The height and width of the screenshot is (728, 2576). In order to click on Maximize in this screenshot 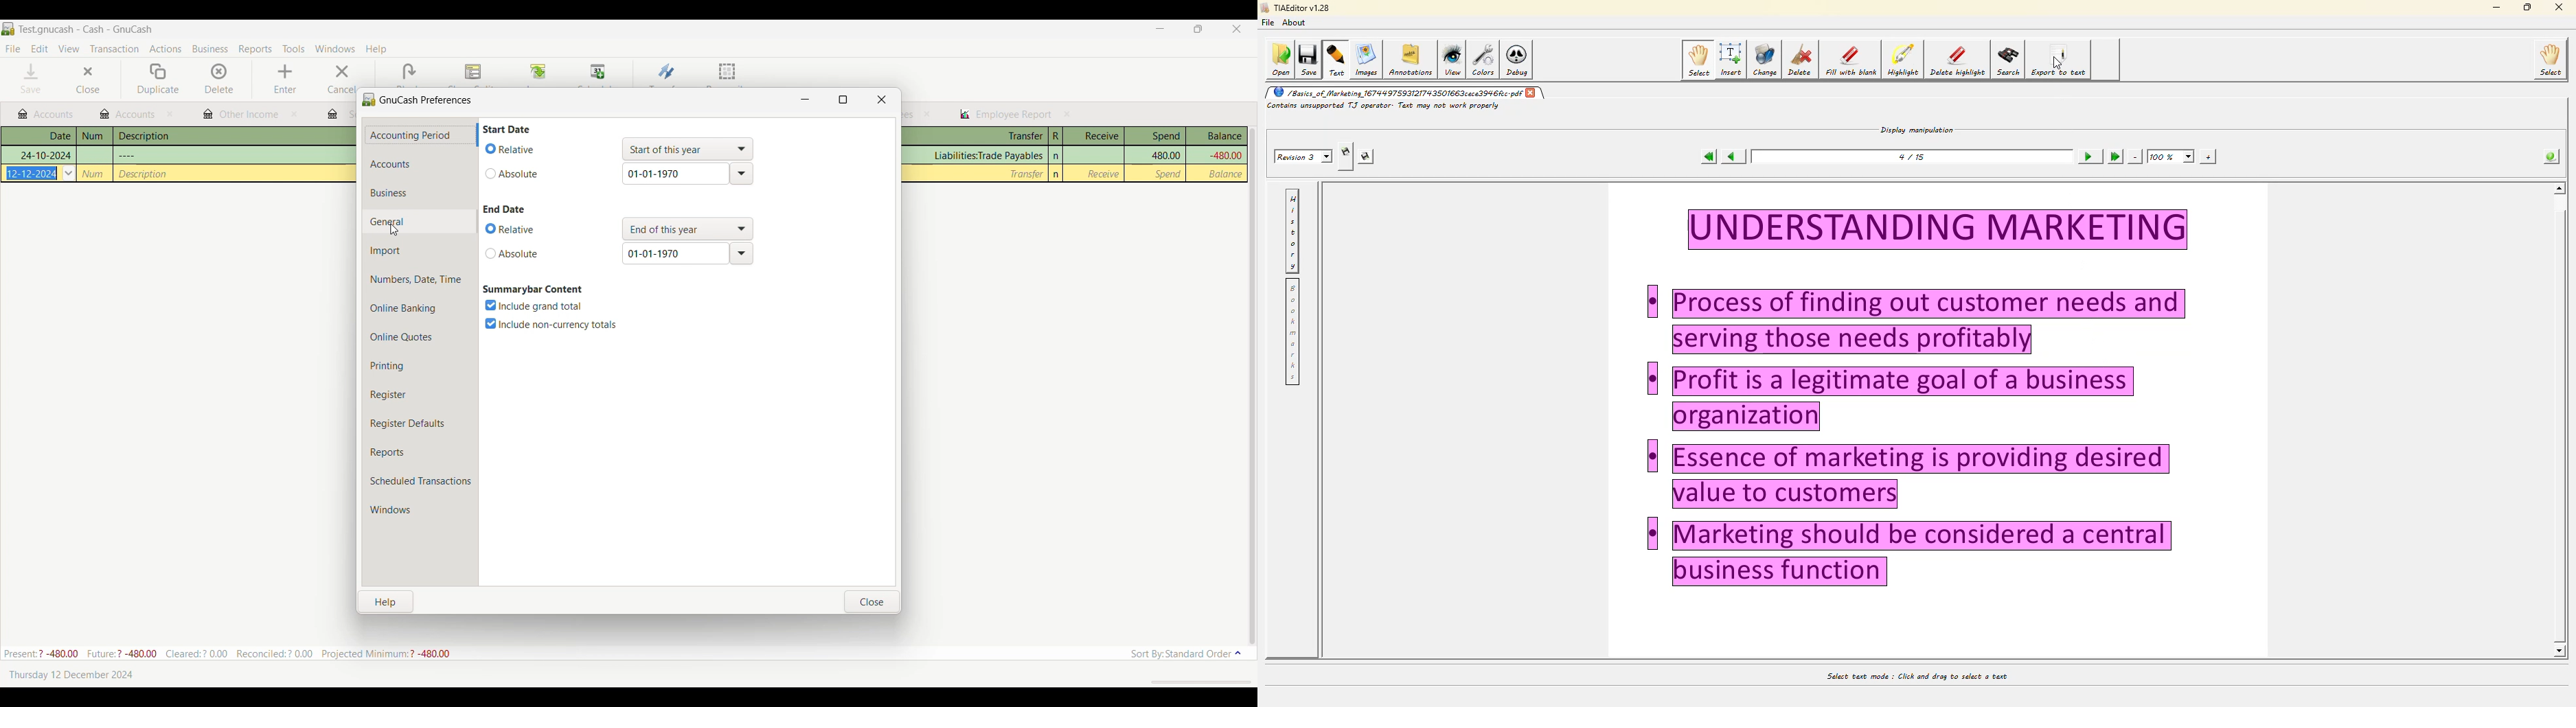, I will do `click(843, 100)`.